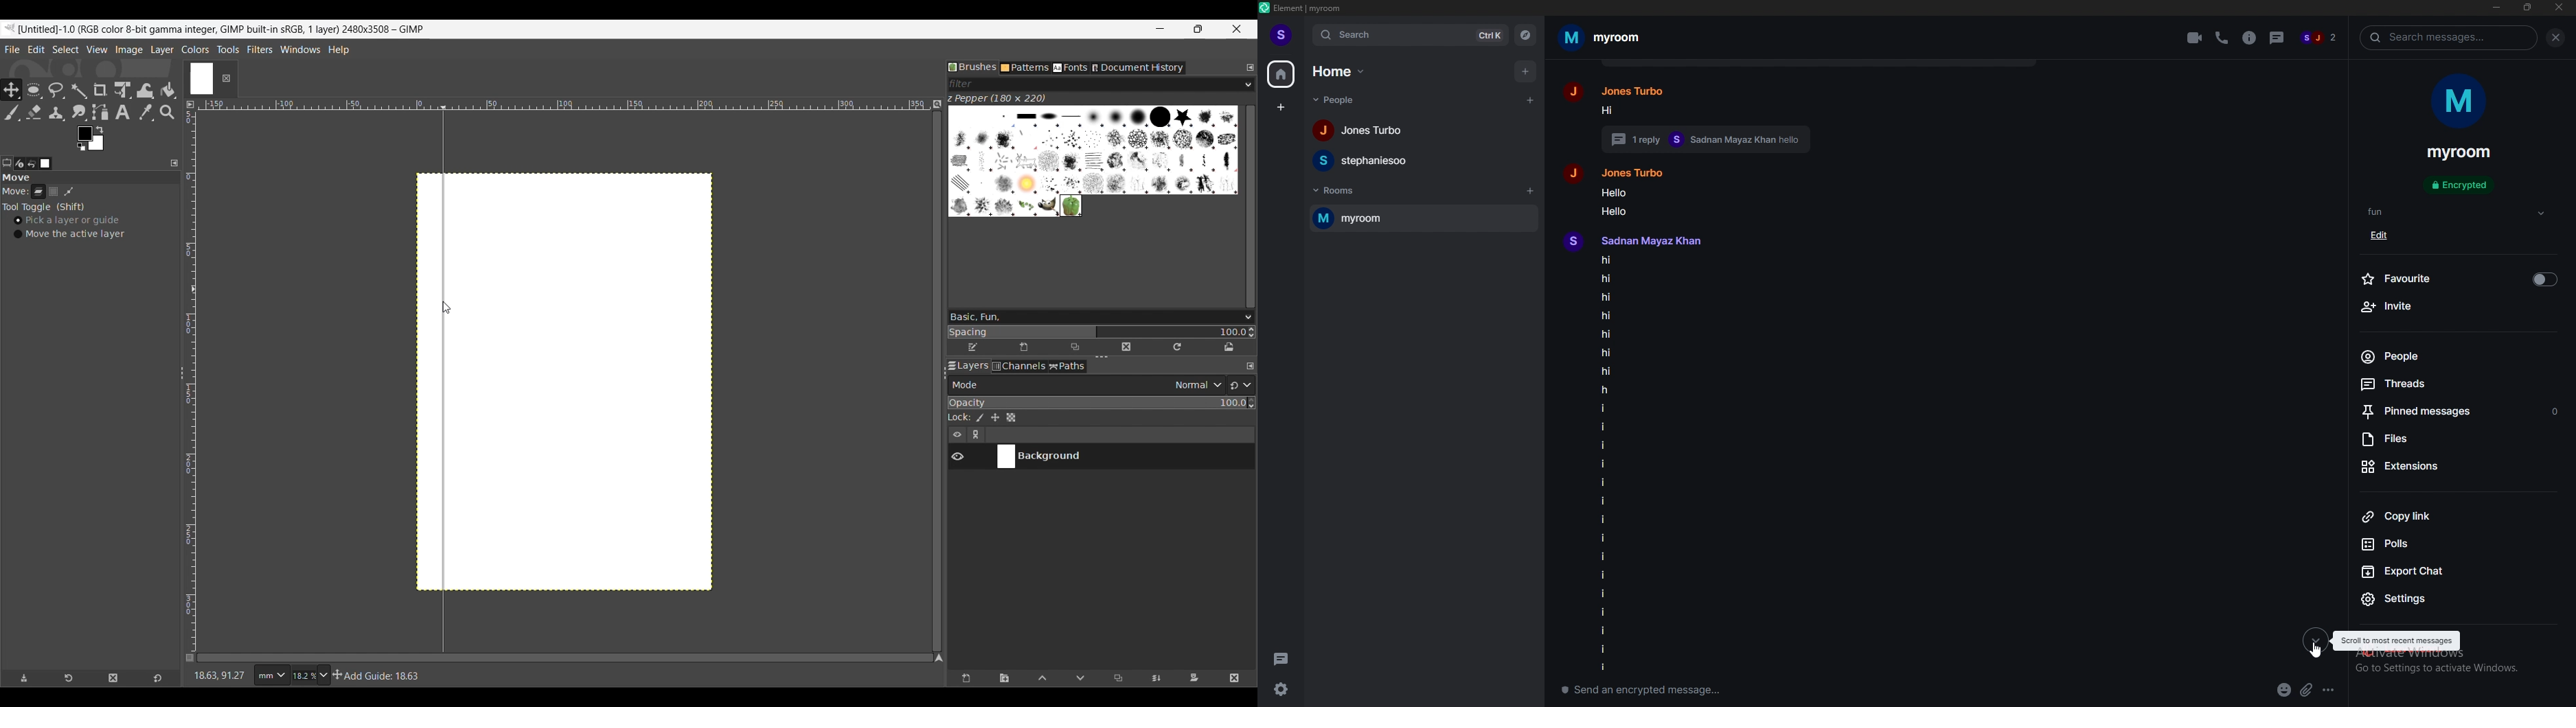  I want to click on Project name, details and software name, so click(225, 29).